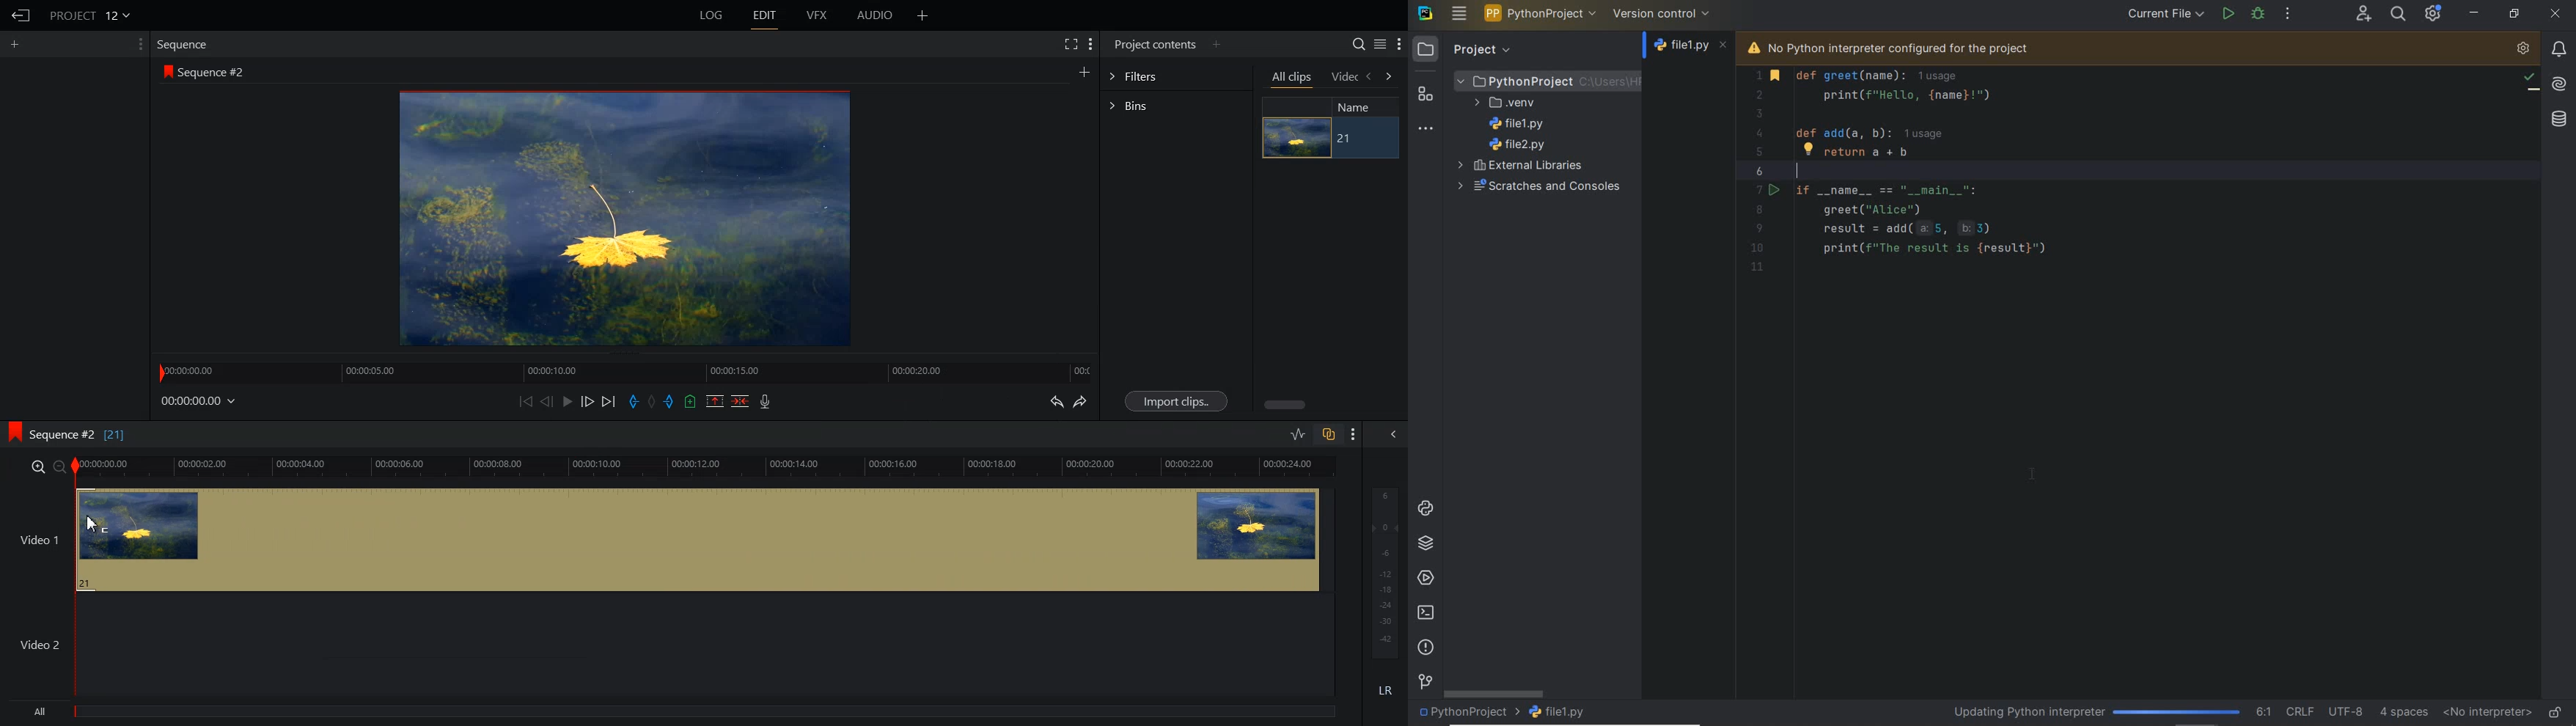 This screenshot has width=2576, height=728. I want to click on file name 1, so click(1521, 103).